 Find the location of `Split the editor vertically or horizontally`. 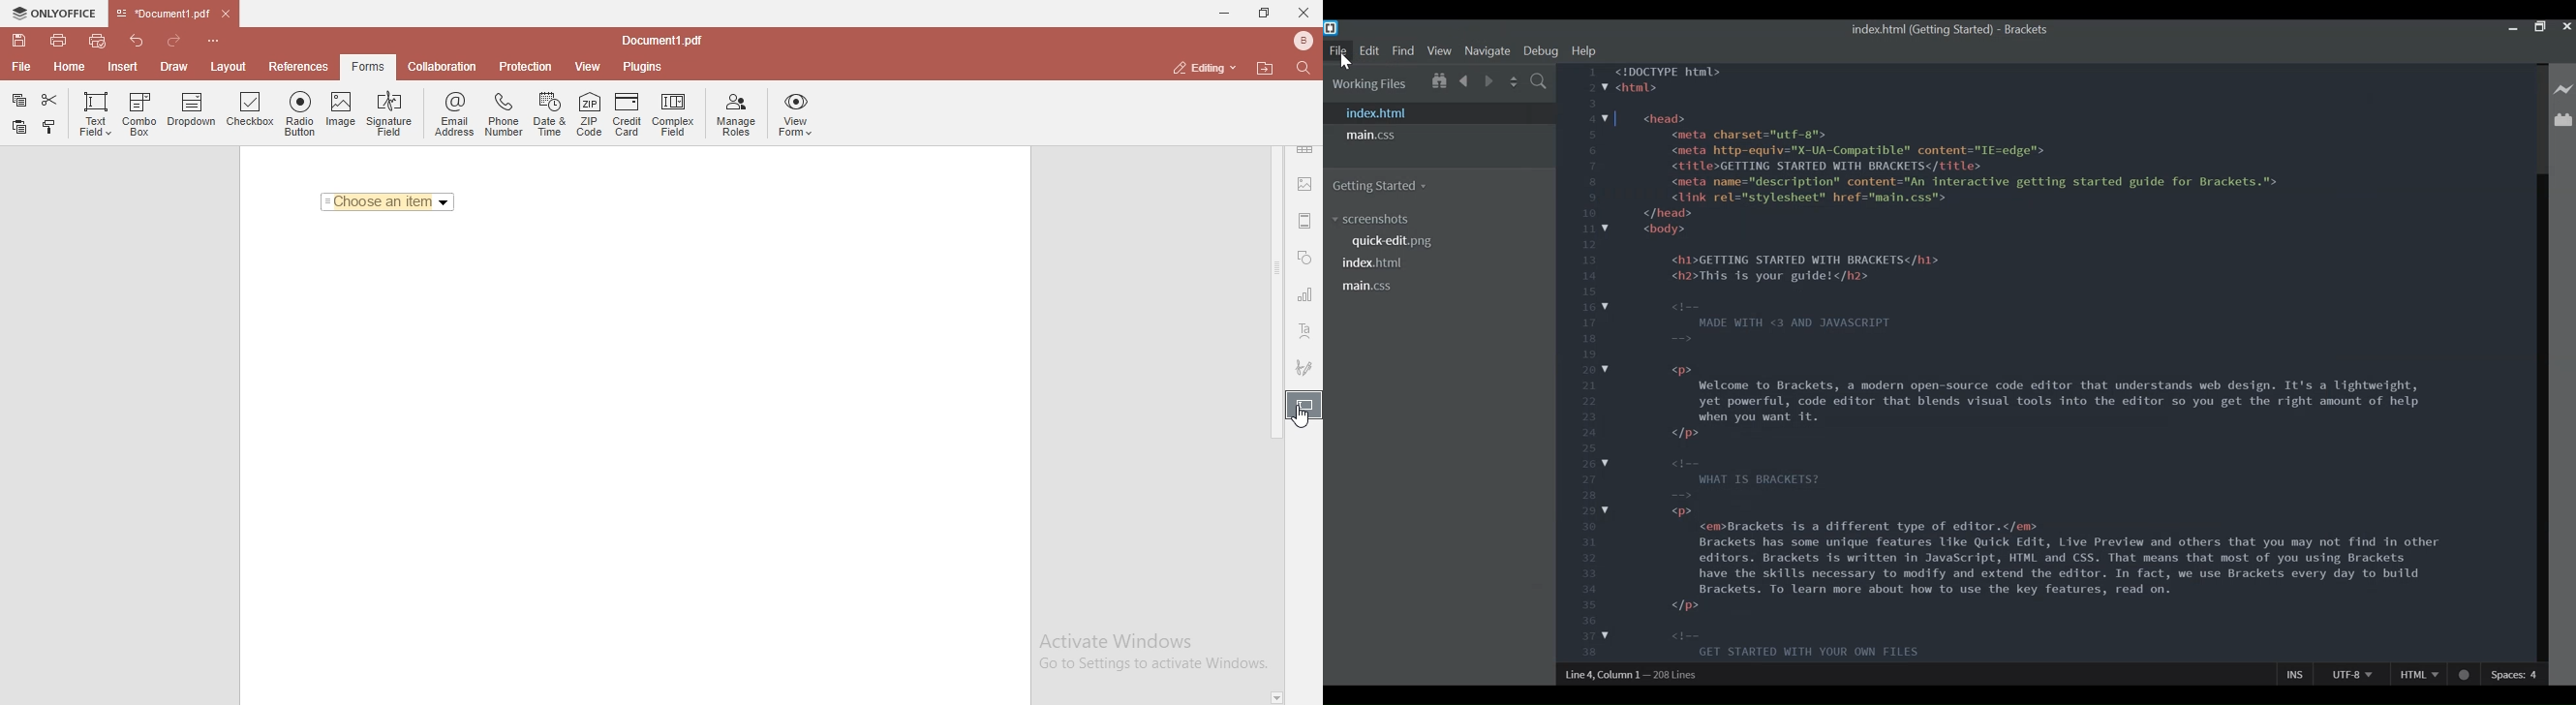

Split the editor vertically or horizontally is located at coordinates (1513, 80).